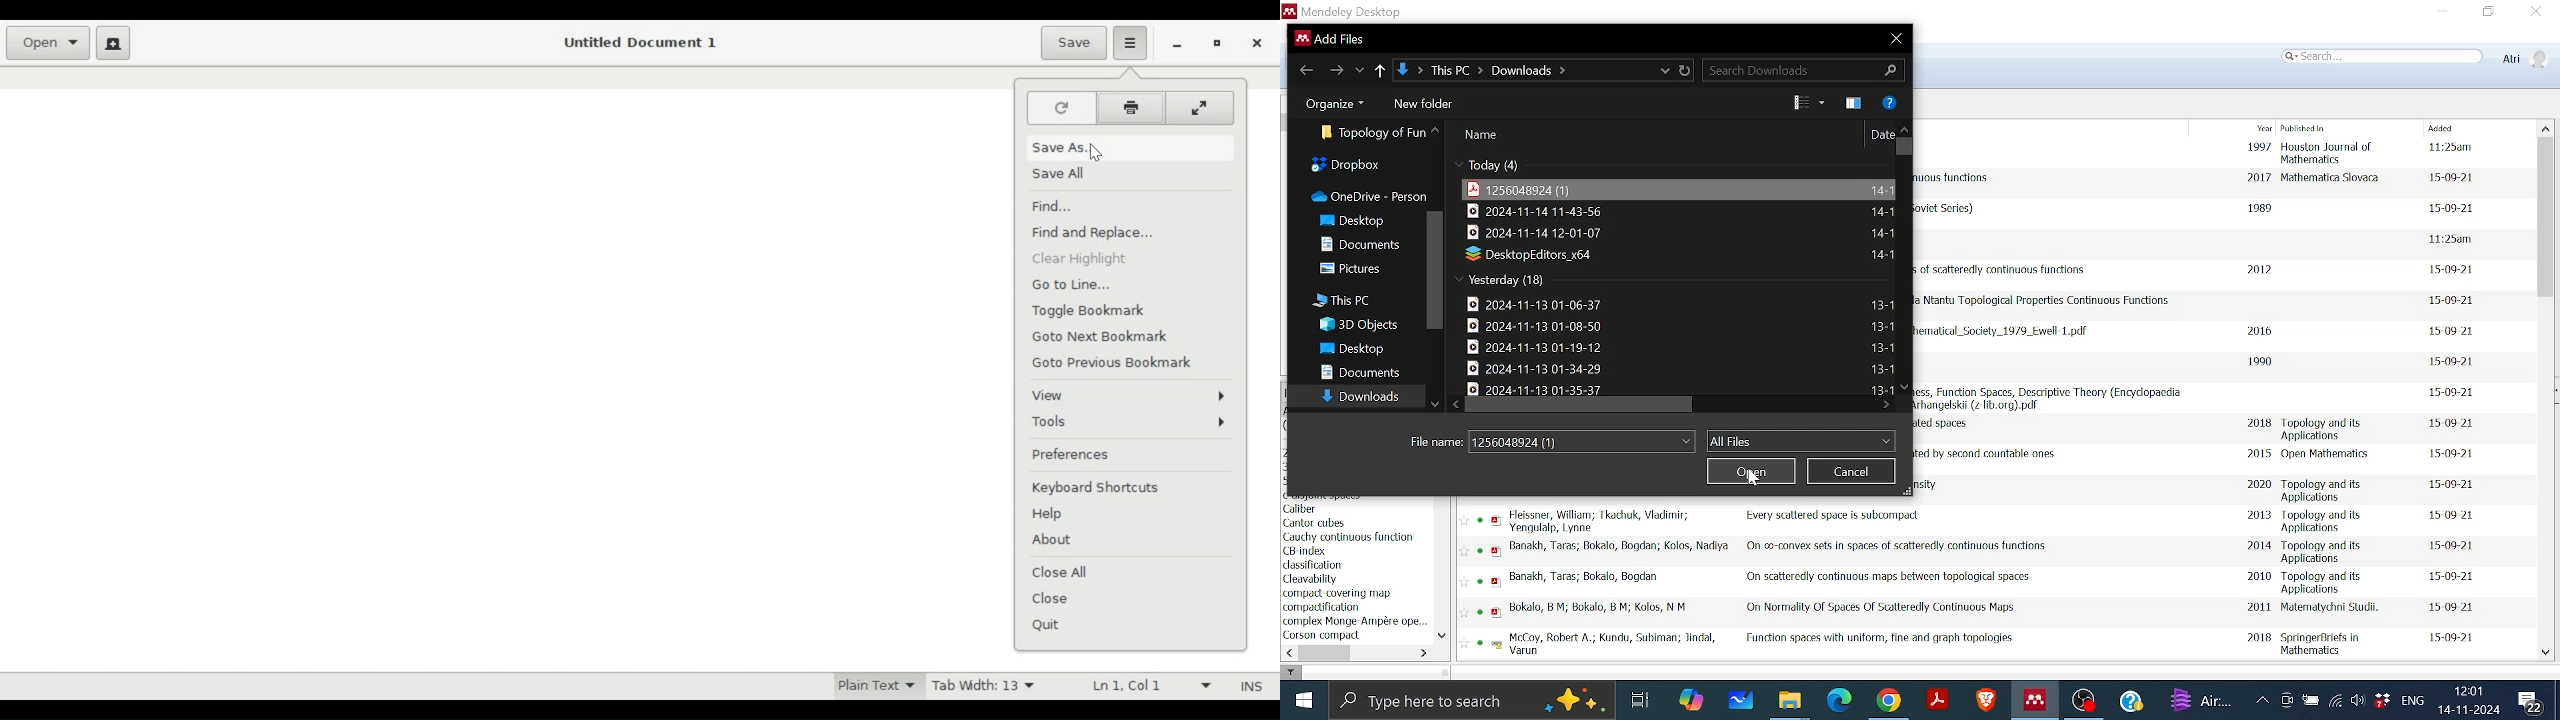 The image size is (2576, 728). What do you see at coordinates (1484, 580) in the screenshot?
I see `read status` at bounding box center [1484, 580].